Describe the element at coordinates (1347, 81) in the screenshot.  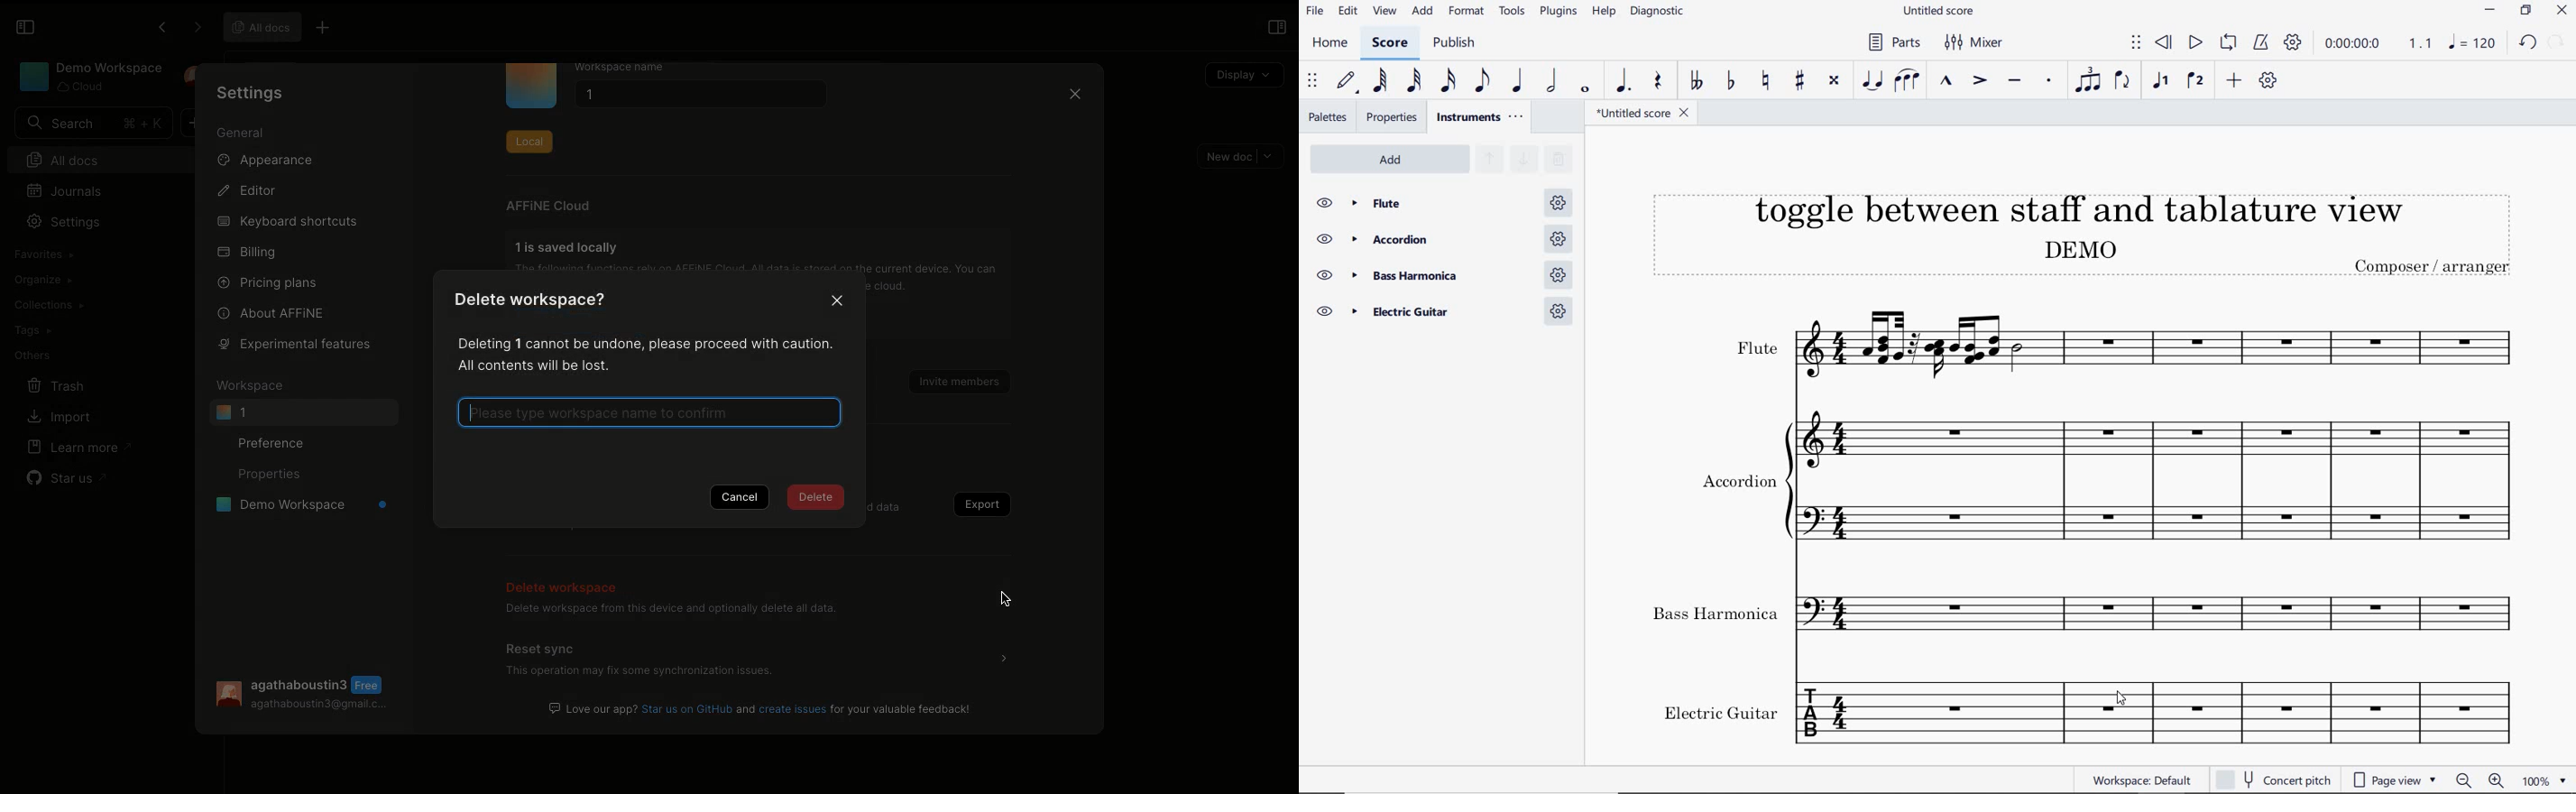
I see `default (step time)` at that location.